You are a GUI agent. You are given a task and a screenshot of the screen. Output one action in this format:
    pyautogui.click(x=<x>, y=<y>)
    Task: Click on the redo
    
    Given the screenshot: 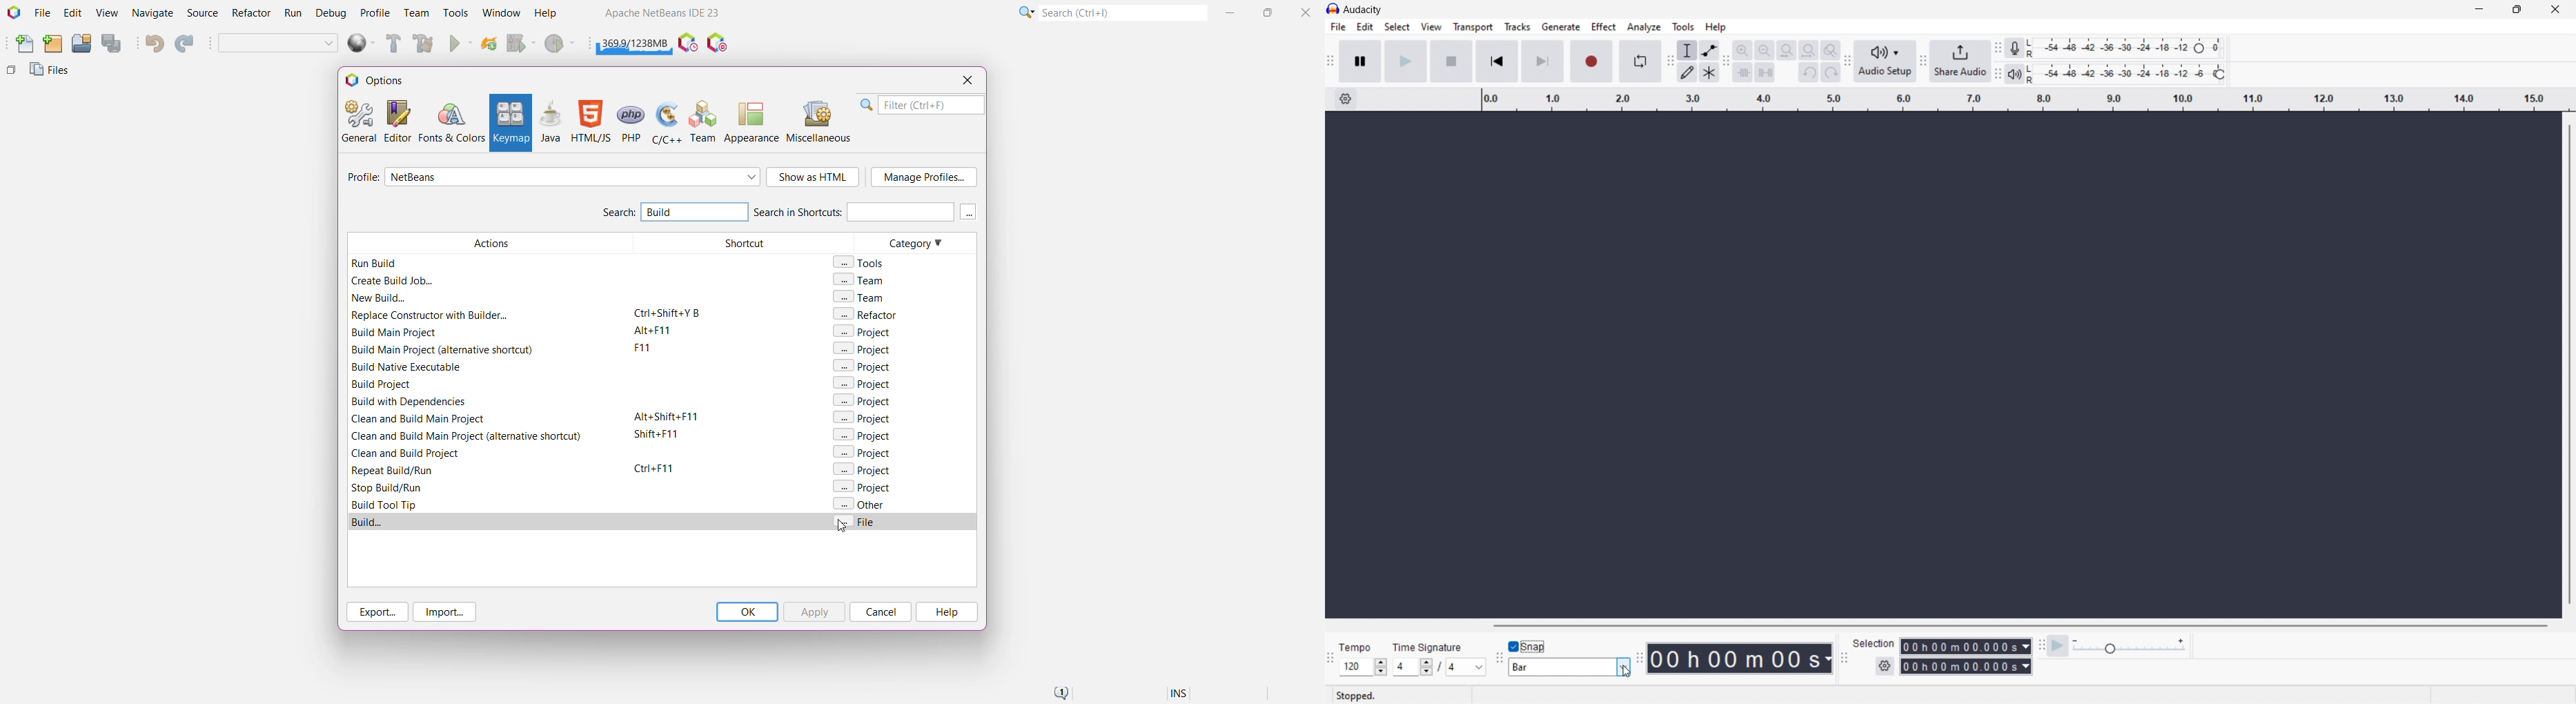 What is the action you would take?
    pyautogui.click(x=1831, y=72)
    